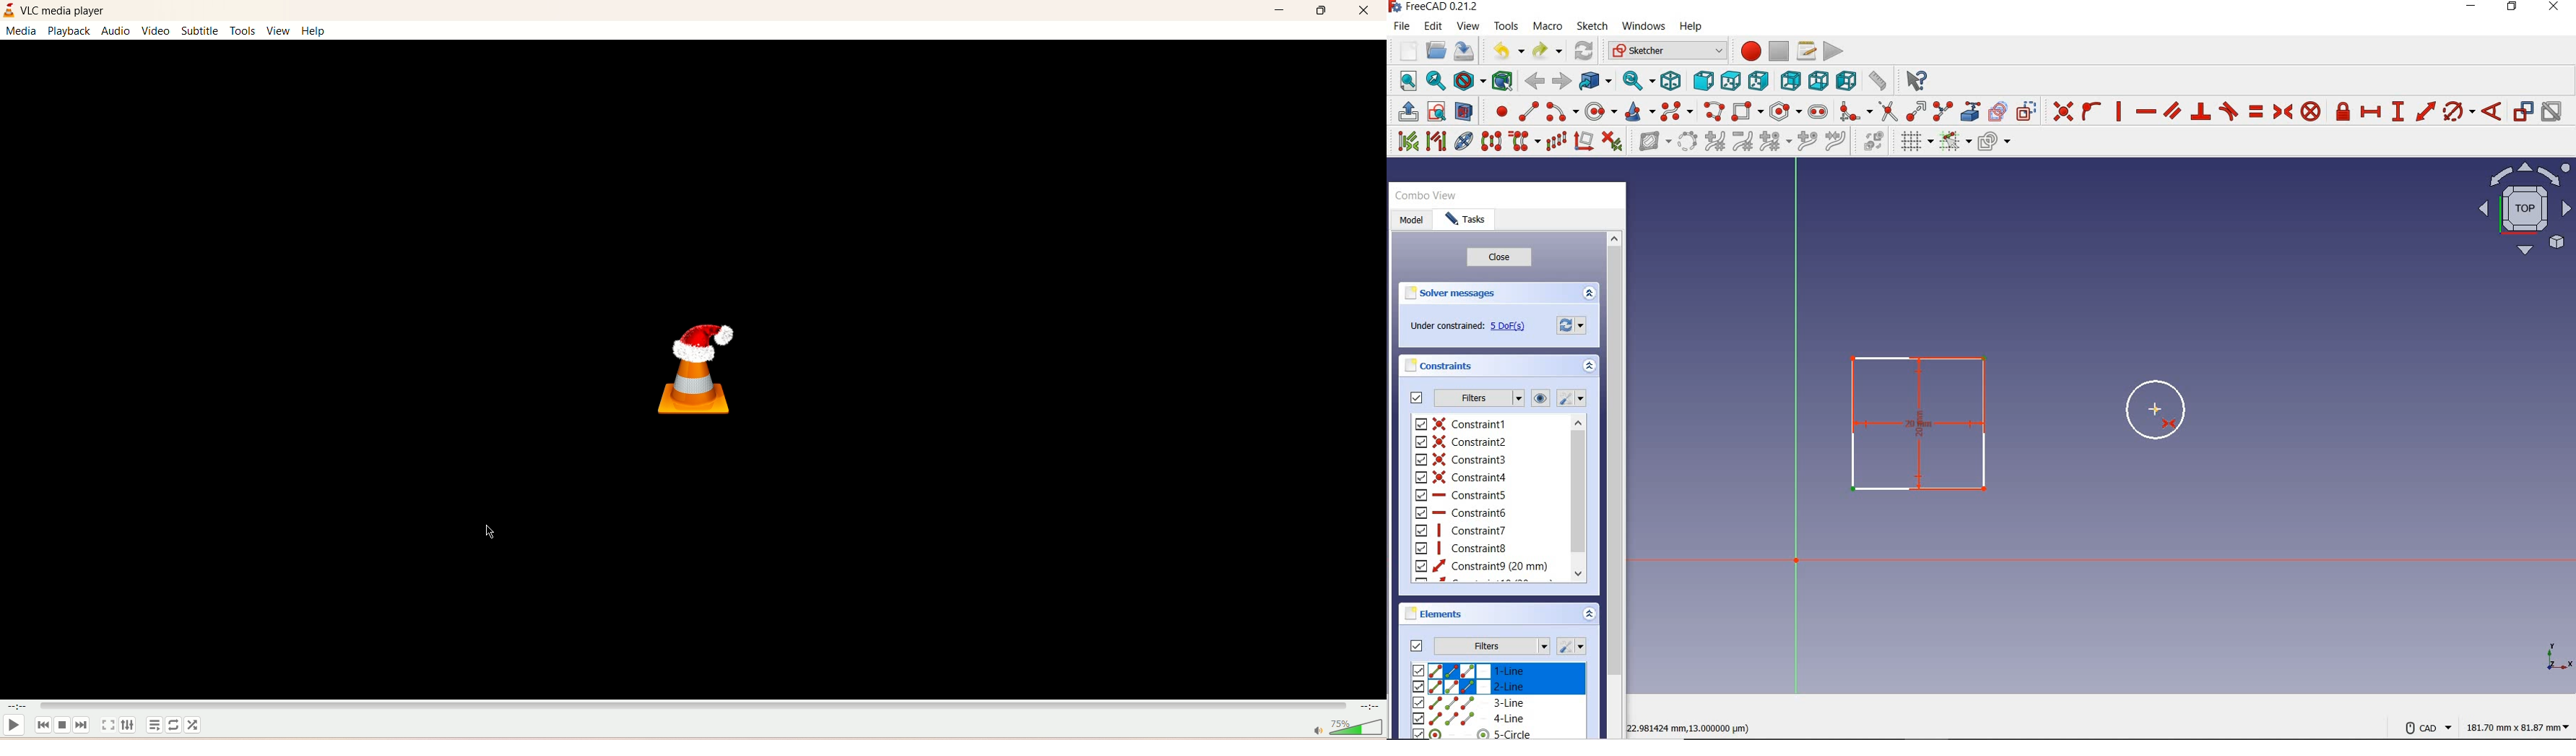  Describe the element at coordinates (698, 371) in the screenshot. I see `vlc logo` at that location.